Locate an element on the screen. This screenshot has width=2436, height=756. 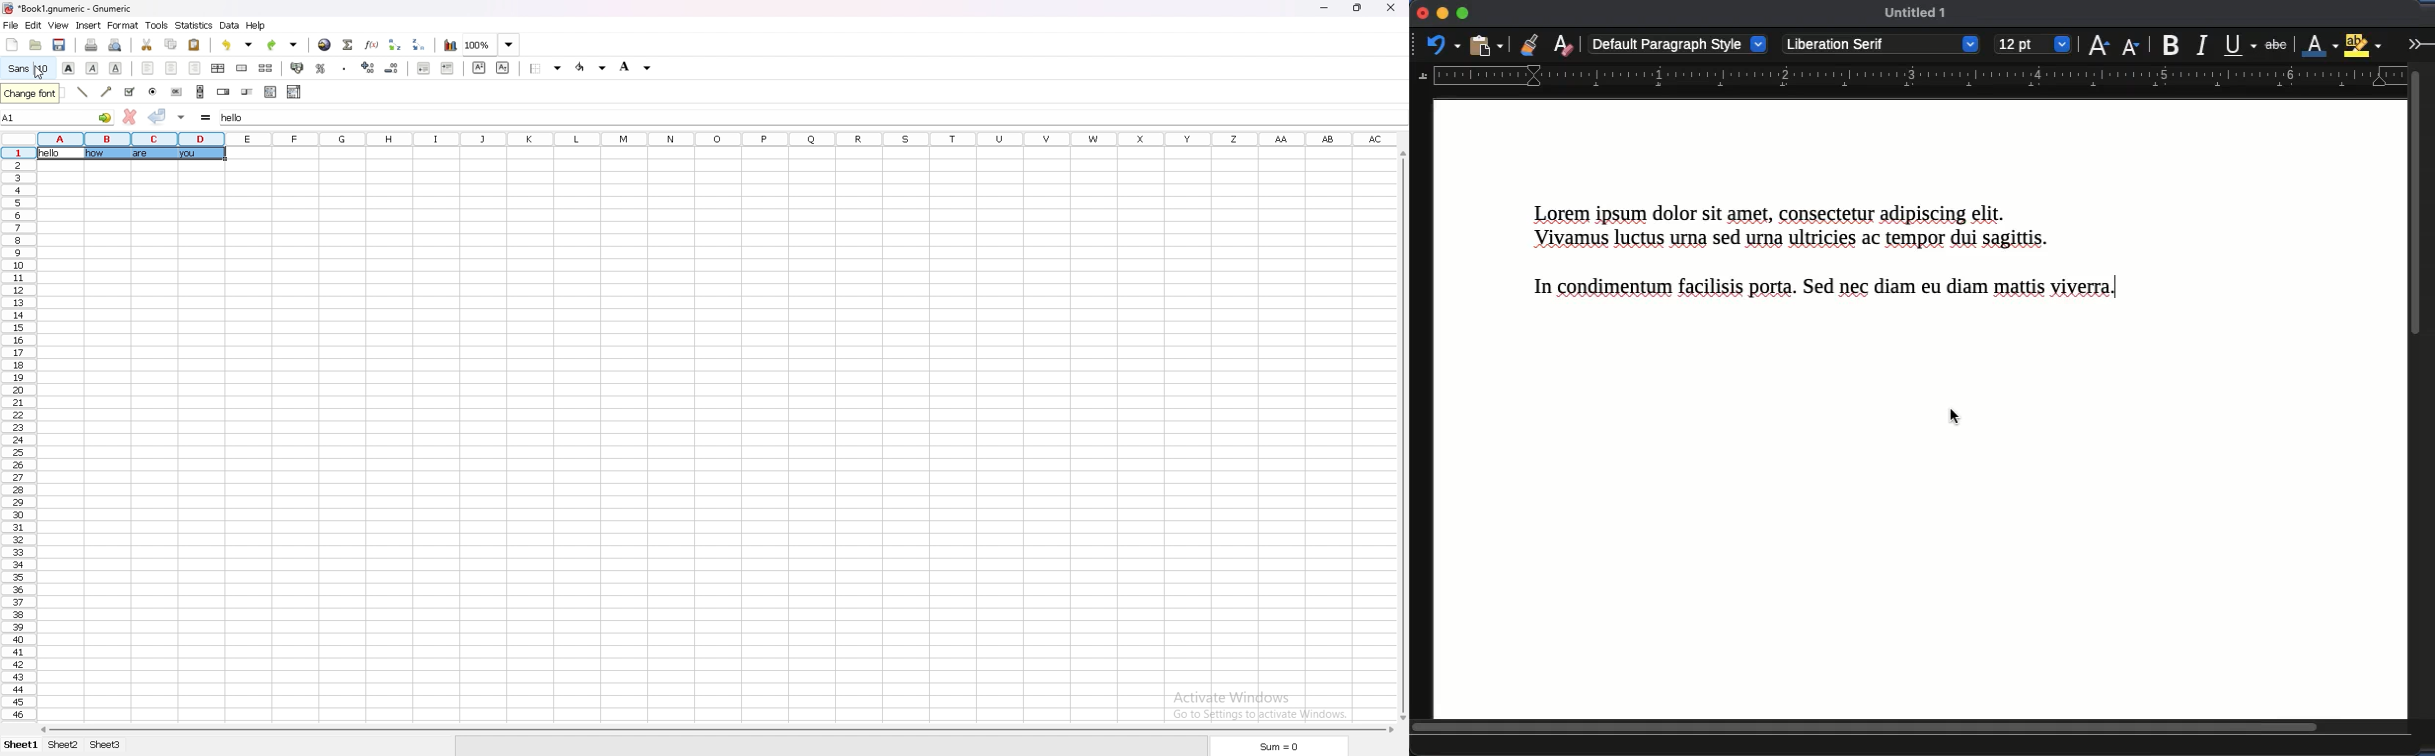
columns is located at coordinates (818, 139).